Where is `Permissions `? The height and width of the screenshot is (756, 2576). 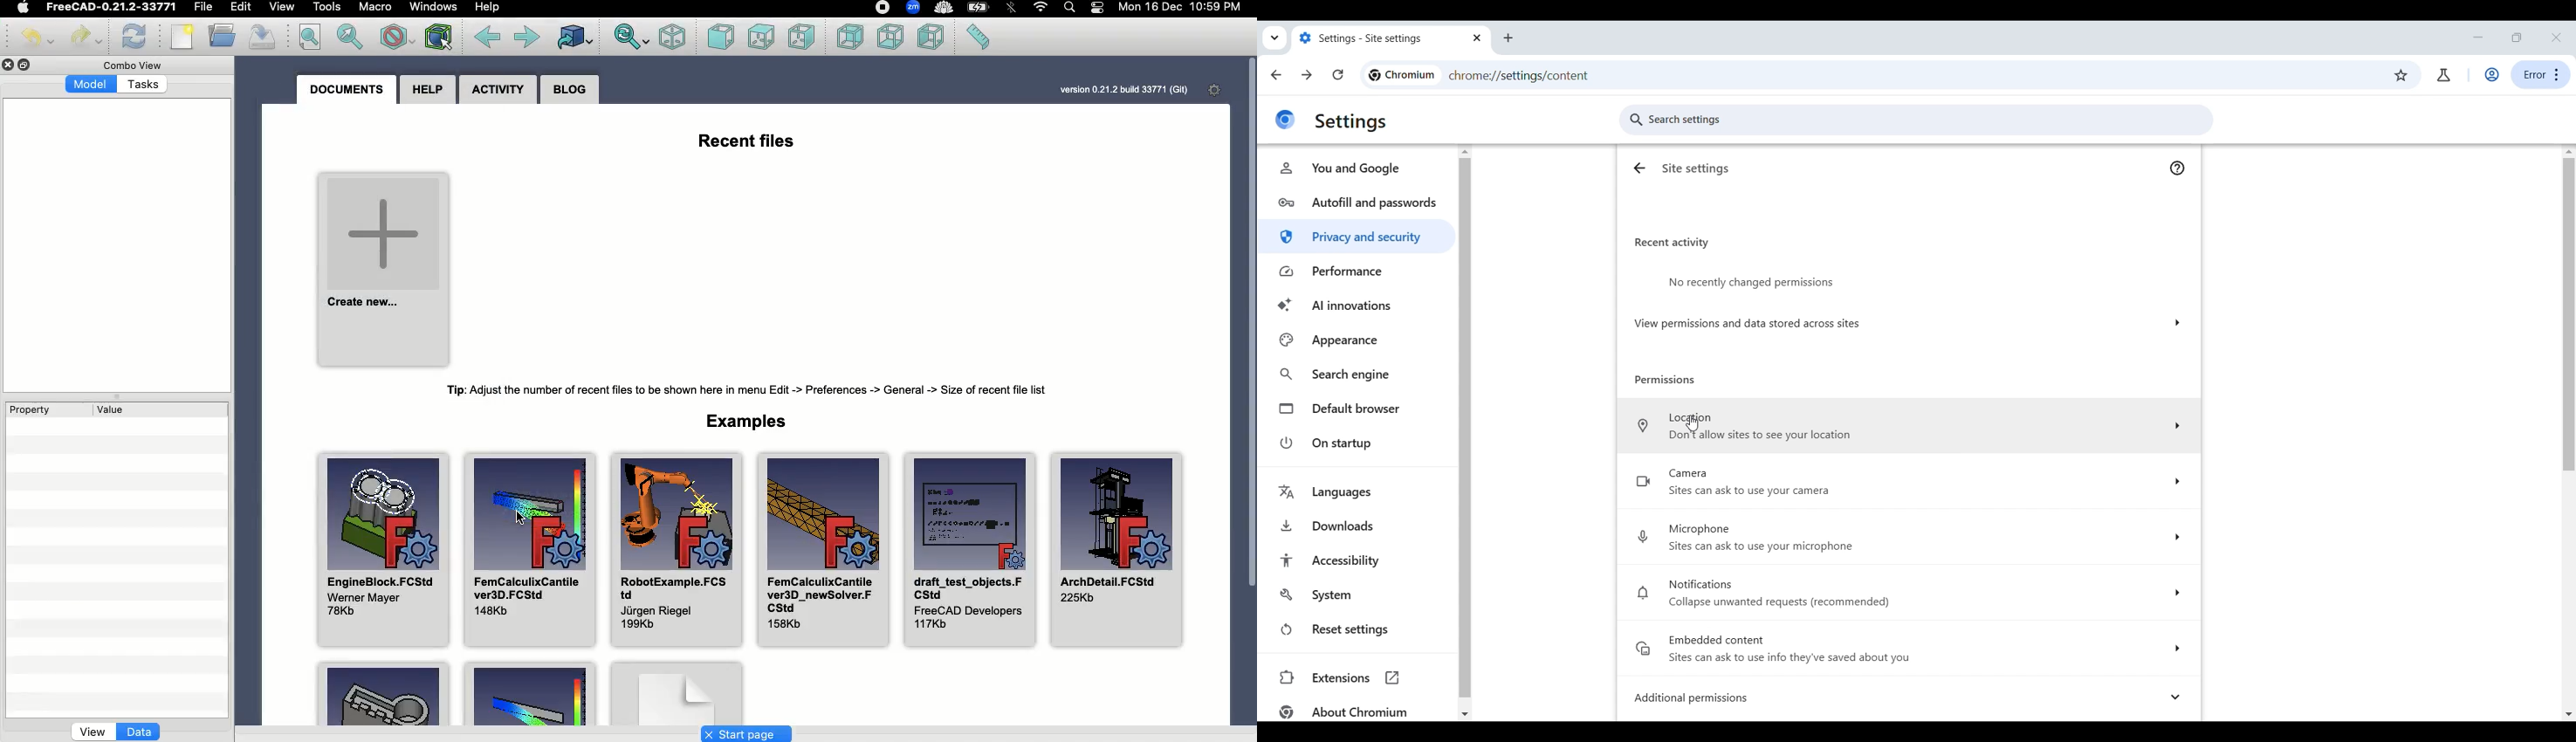 Permissions  is located at coordinates (1666, 381).